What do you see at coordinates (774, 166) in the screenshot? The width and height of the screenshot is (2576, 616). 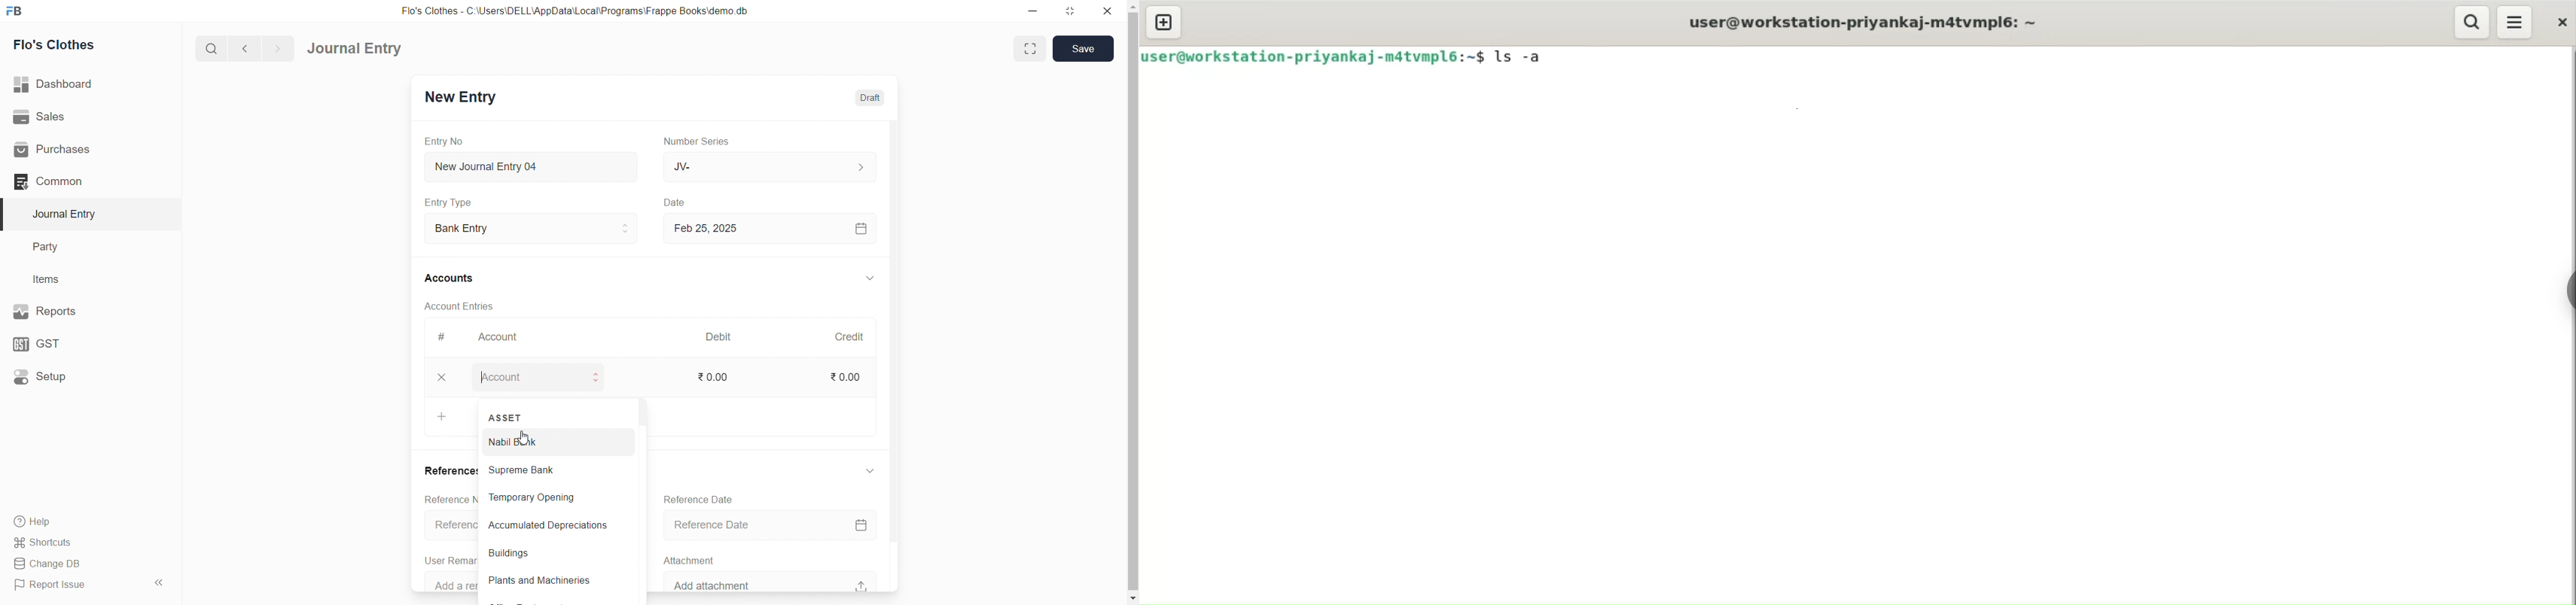 I see `JV-` at bounding box center [774, 166].